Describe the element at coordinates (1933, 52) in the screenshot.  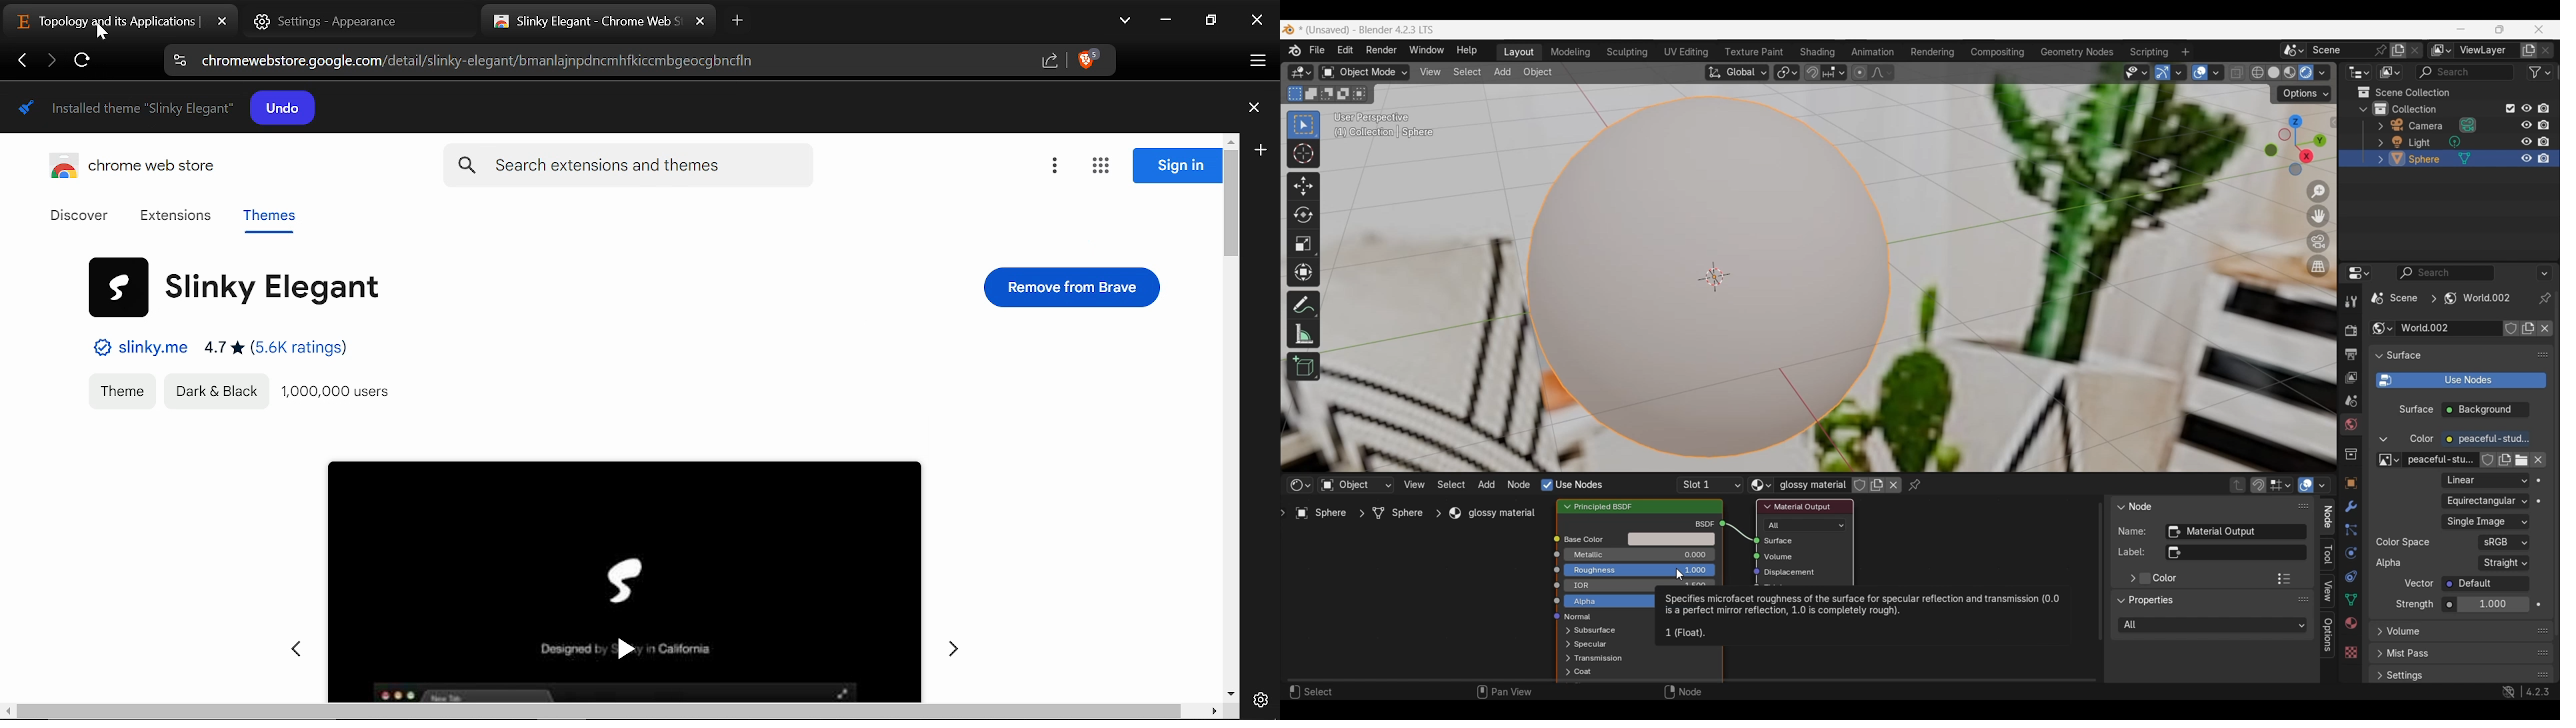
I see `Rendering workspace` at that location.